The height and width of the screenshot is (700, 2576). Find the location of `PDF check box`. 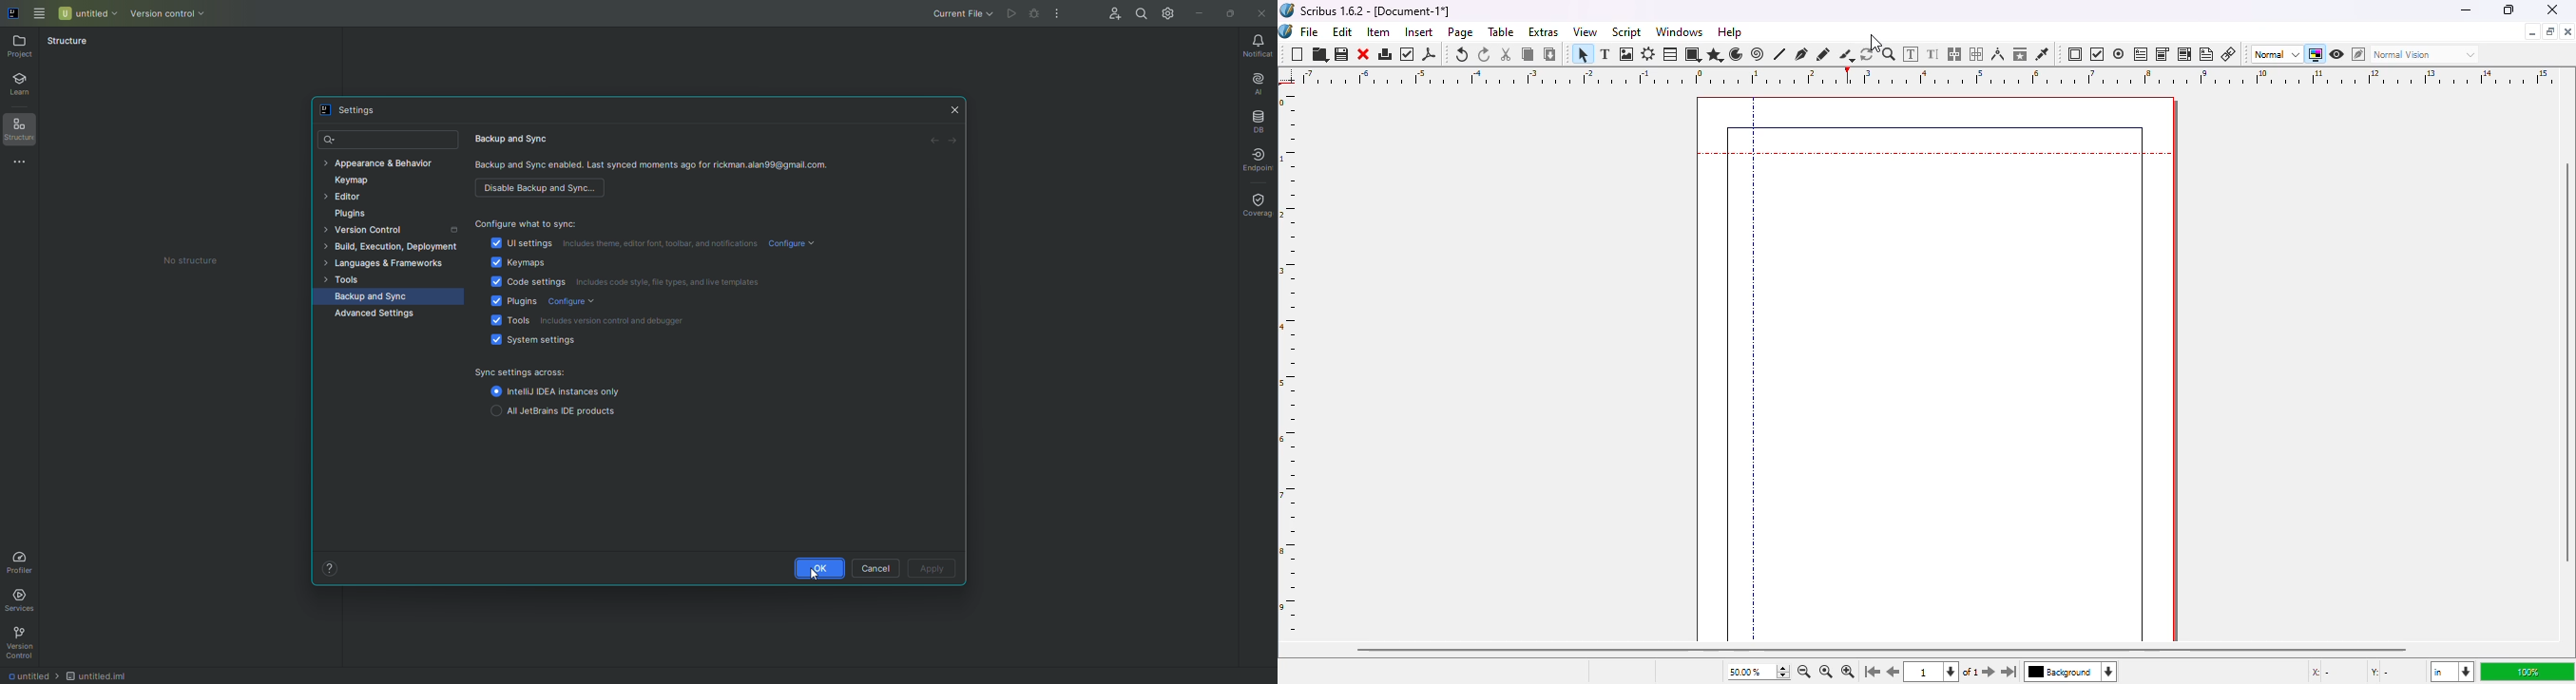

PDF check box is located at coordinates (2097, 55).